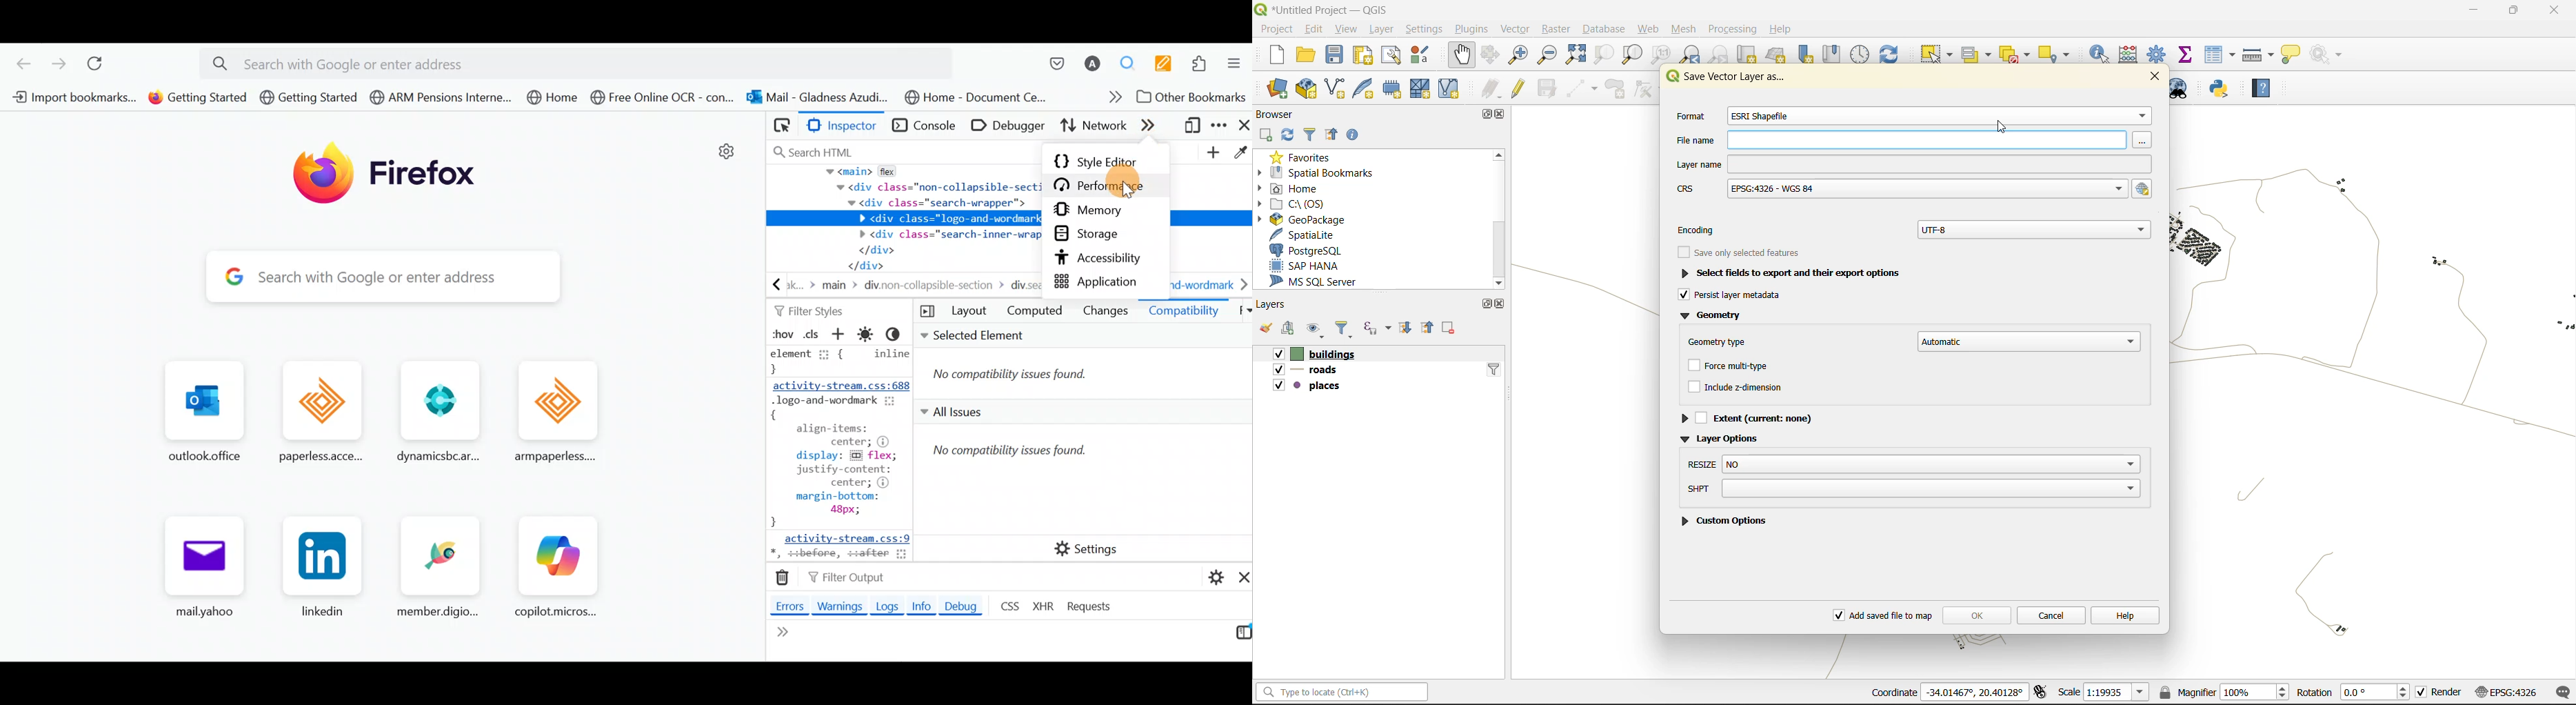 This screenshot has width=2576, height=728. I want to click on status  bar, so click(1345, 693).